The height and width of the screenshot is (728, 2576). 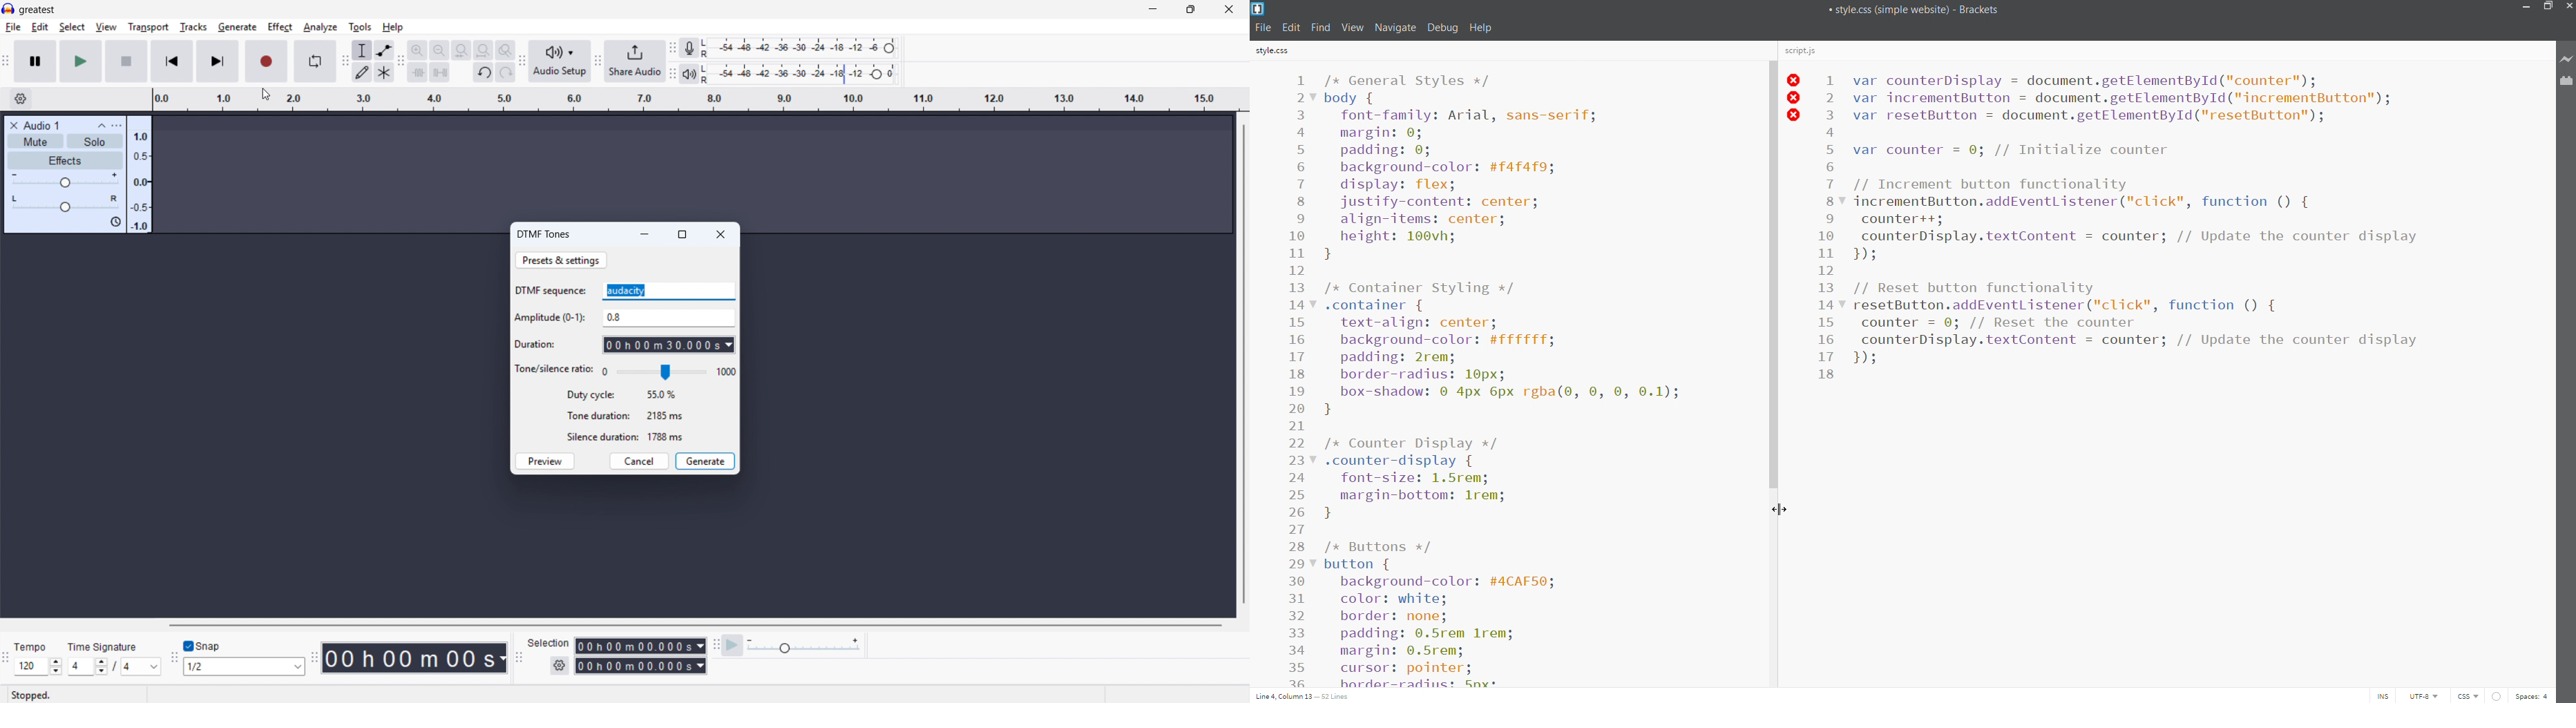 What do you see at coordinates (13, 29) in the screenshot?
I see `file` at bounding box center [13, 29].